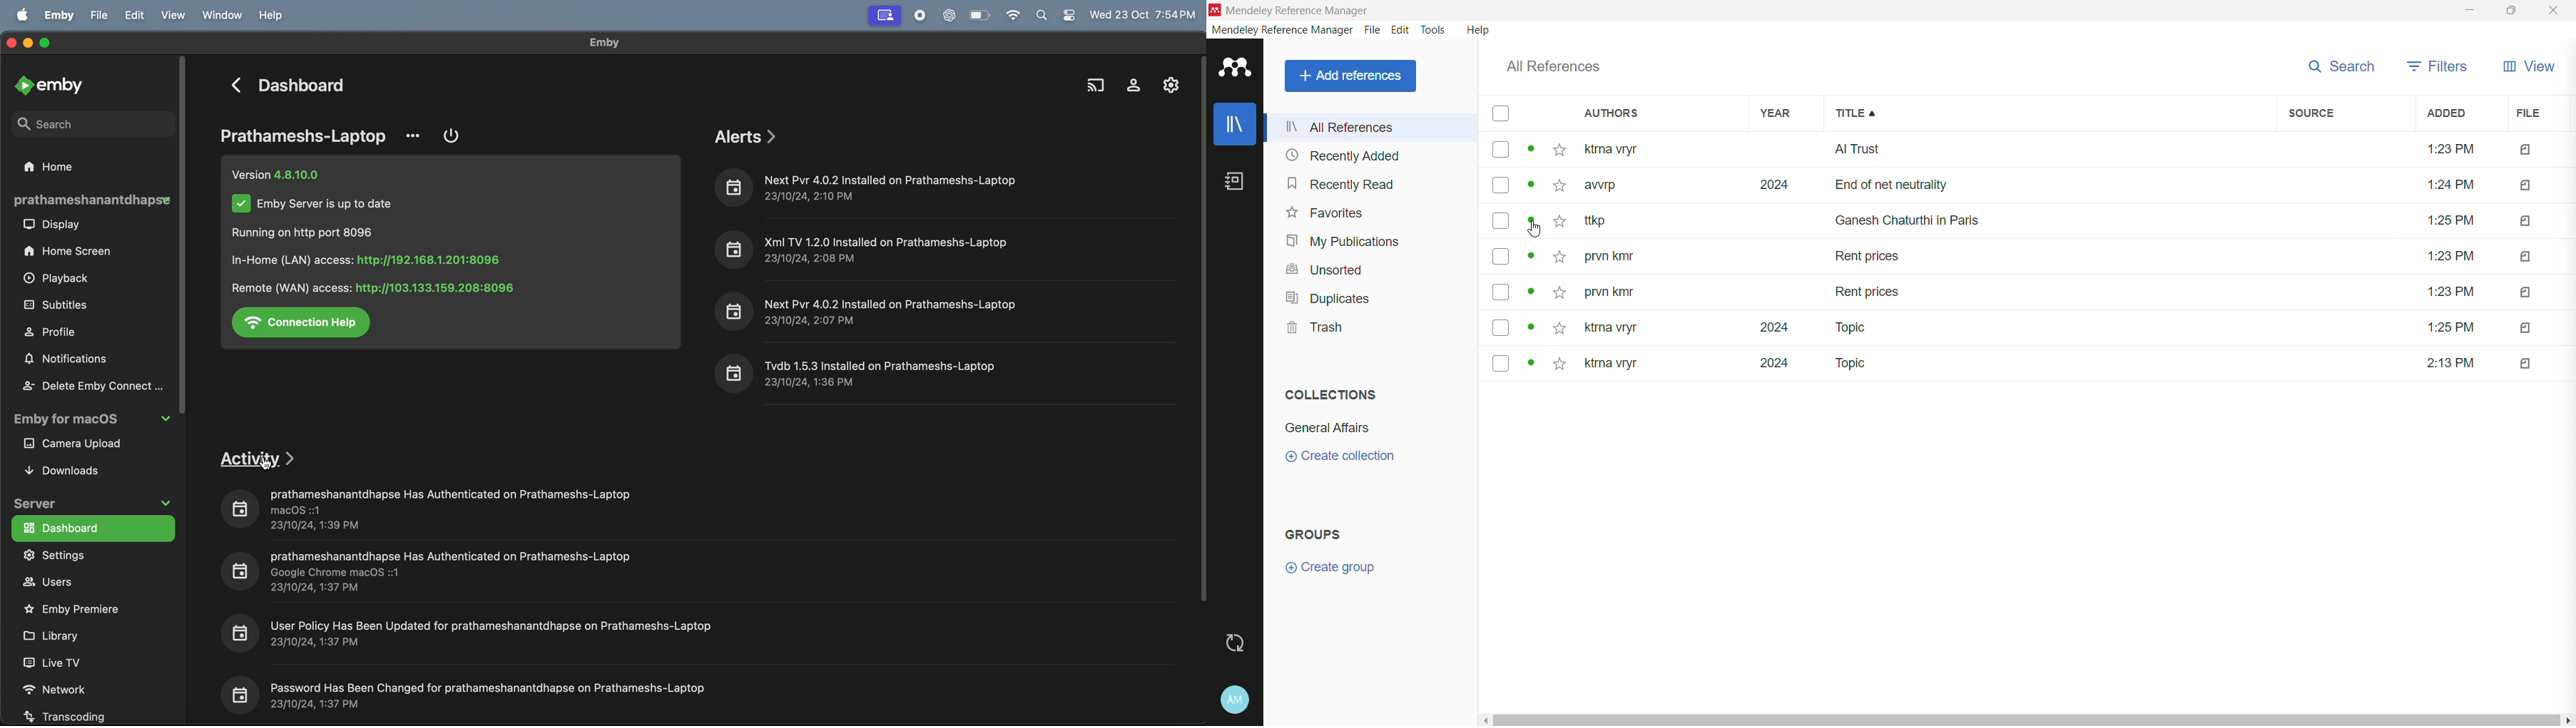 The image size is (2576, 728). What do you see at coordinates (11, 41) in the screenshot?
I see `closing window` at bounding box center [11, 41].